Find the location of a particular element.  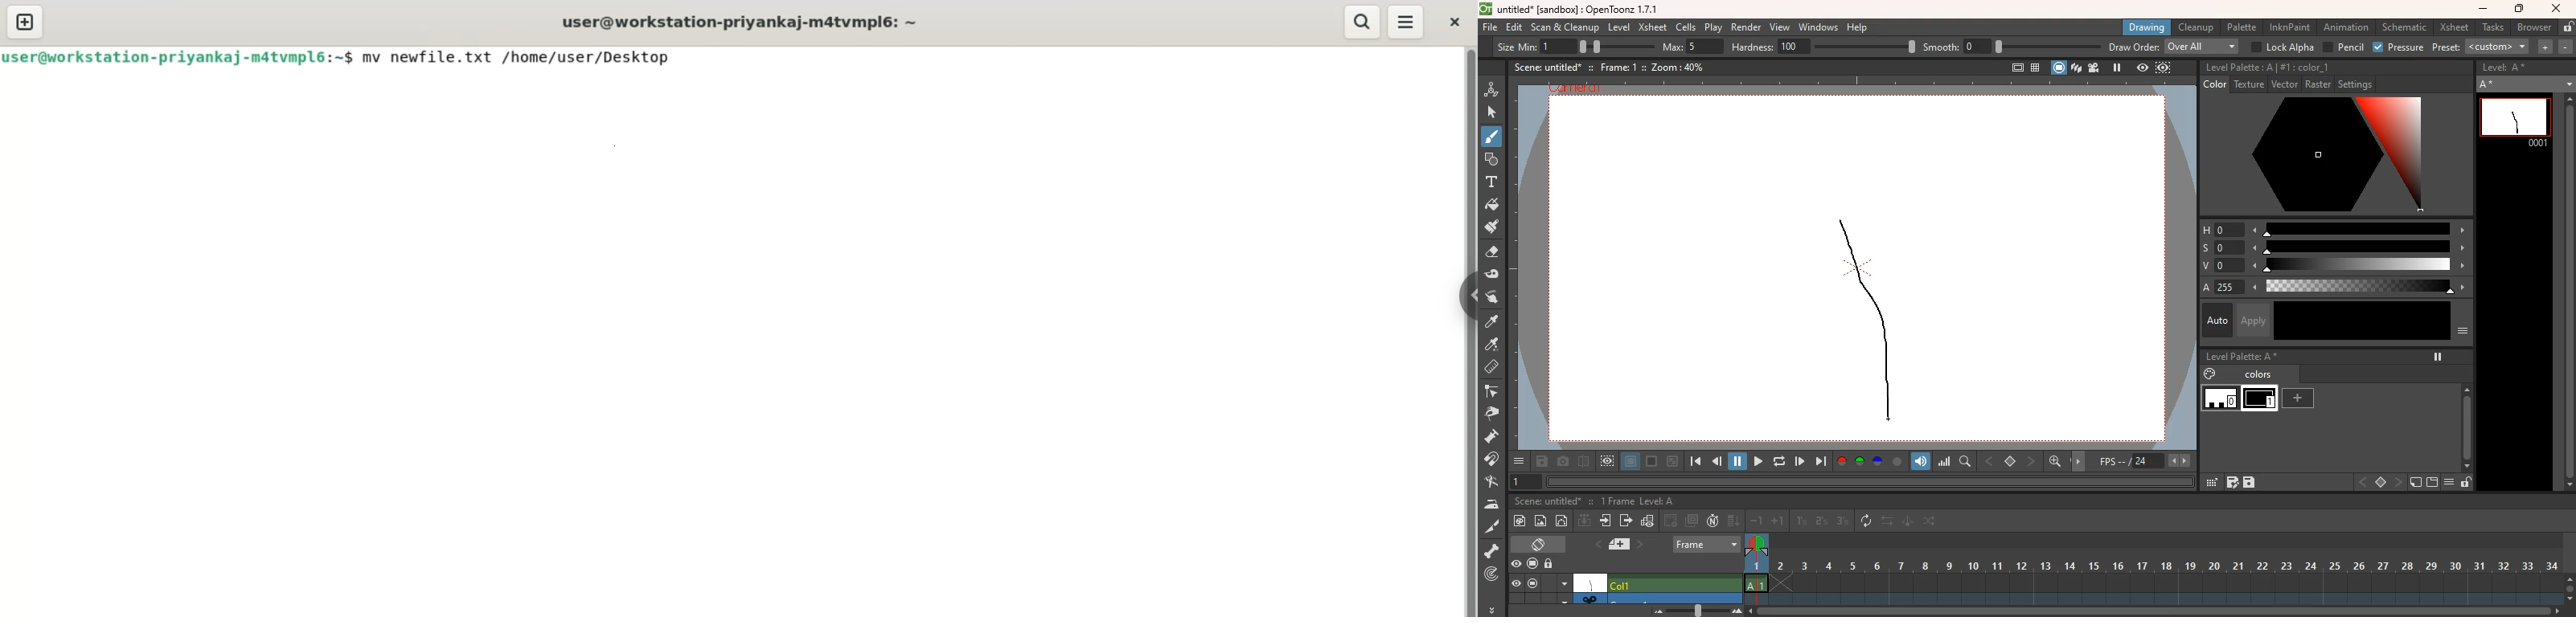

color is located at coordinates (2213, 85).